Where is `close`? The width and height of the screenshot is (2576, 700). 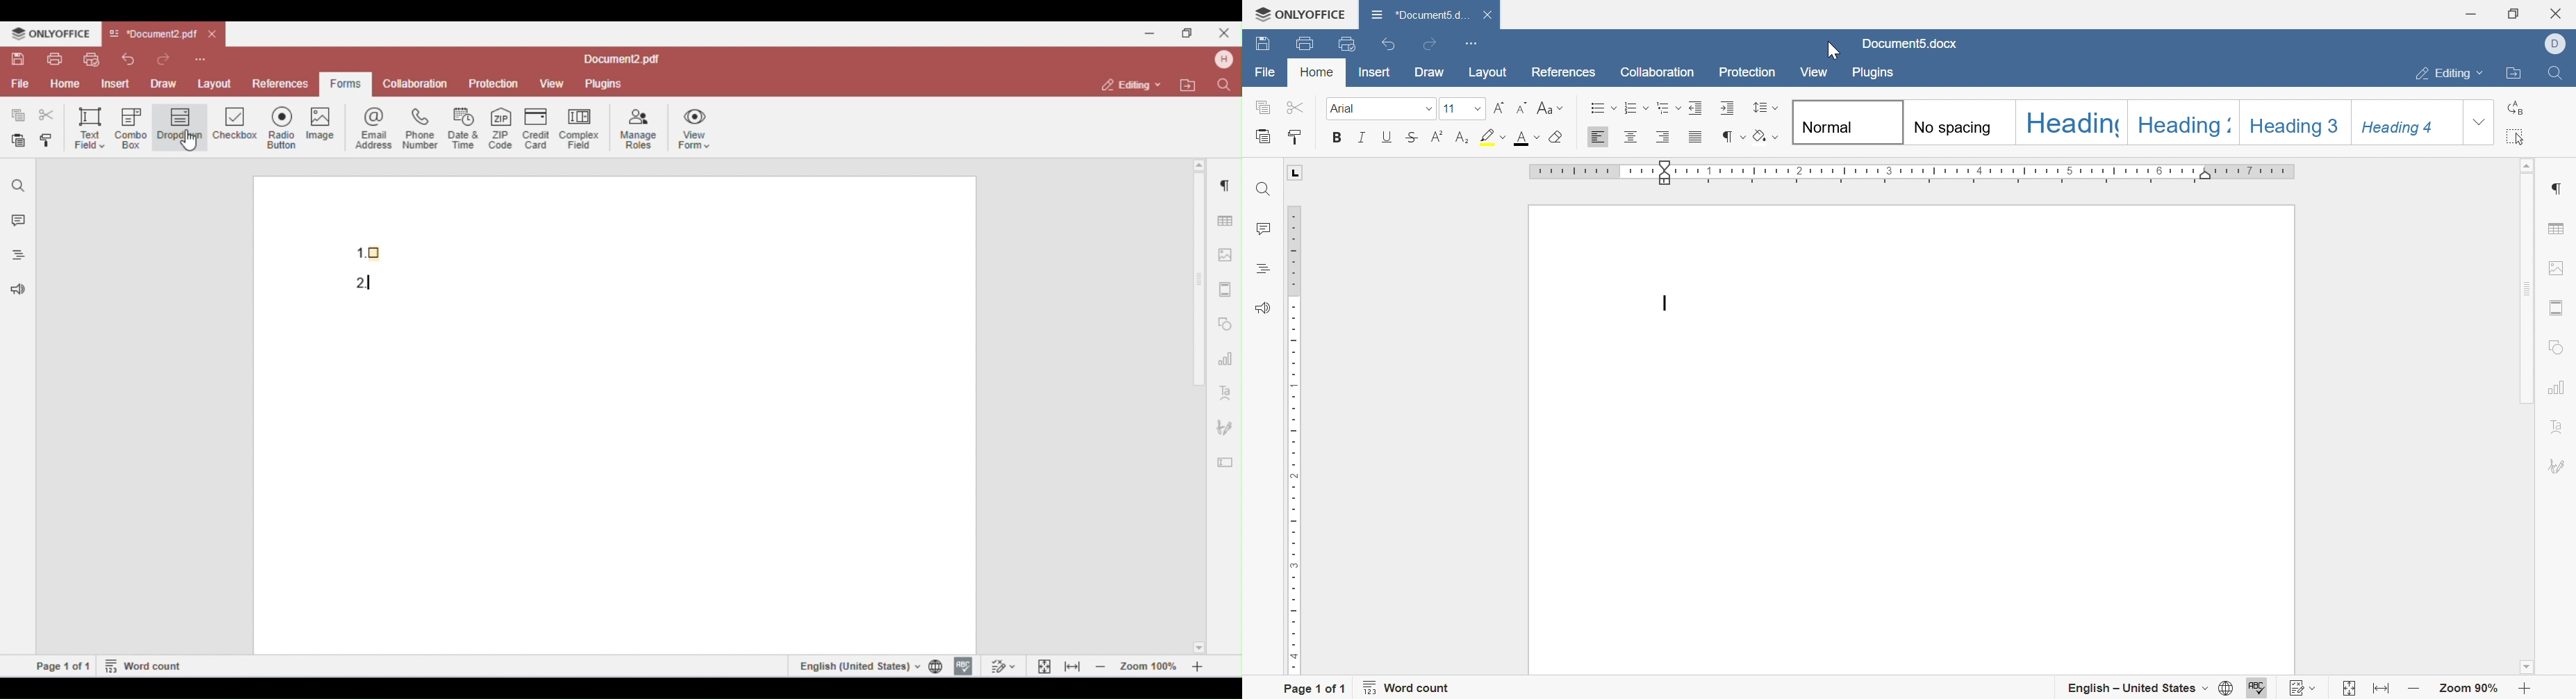 close is located at coordinates (2558, 13).